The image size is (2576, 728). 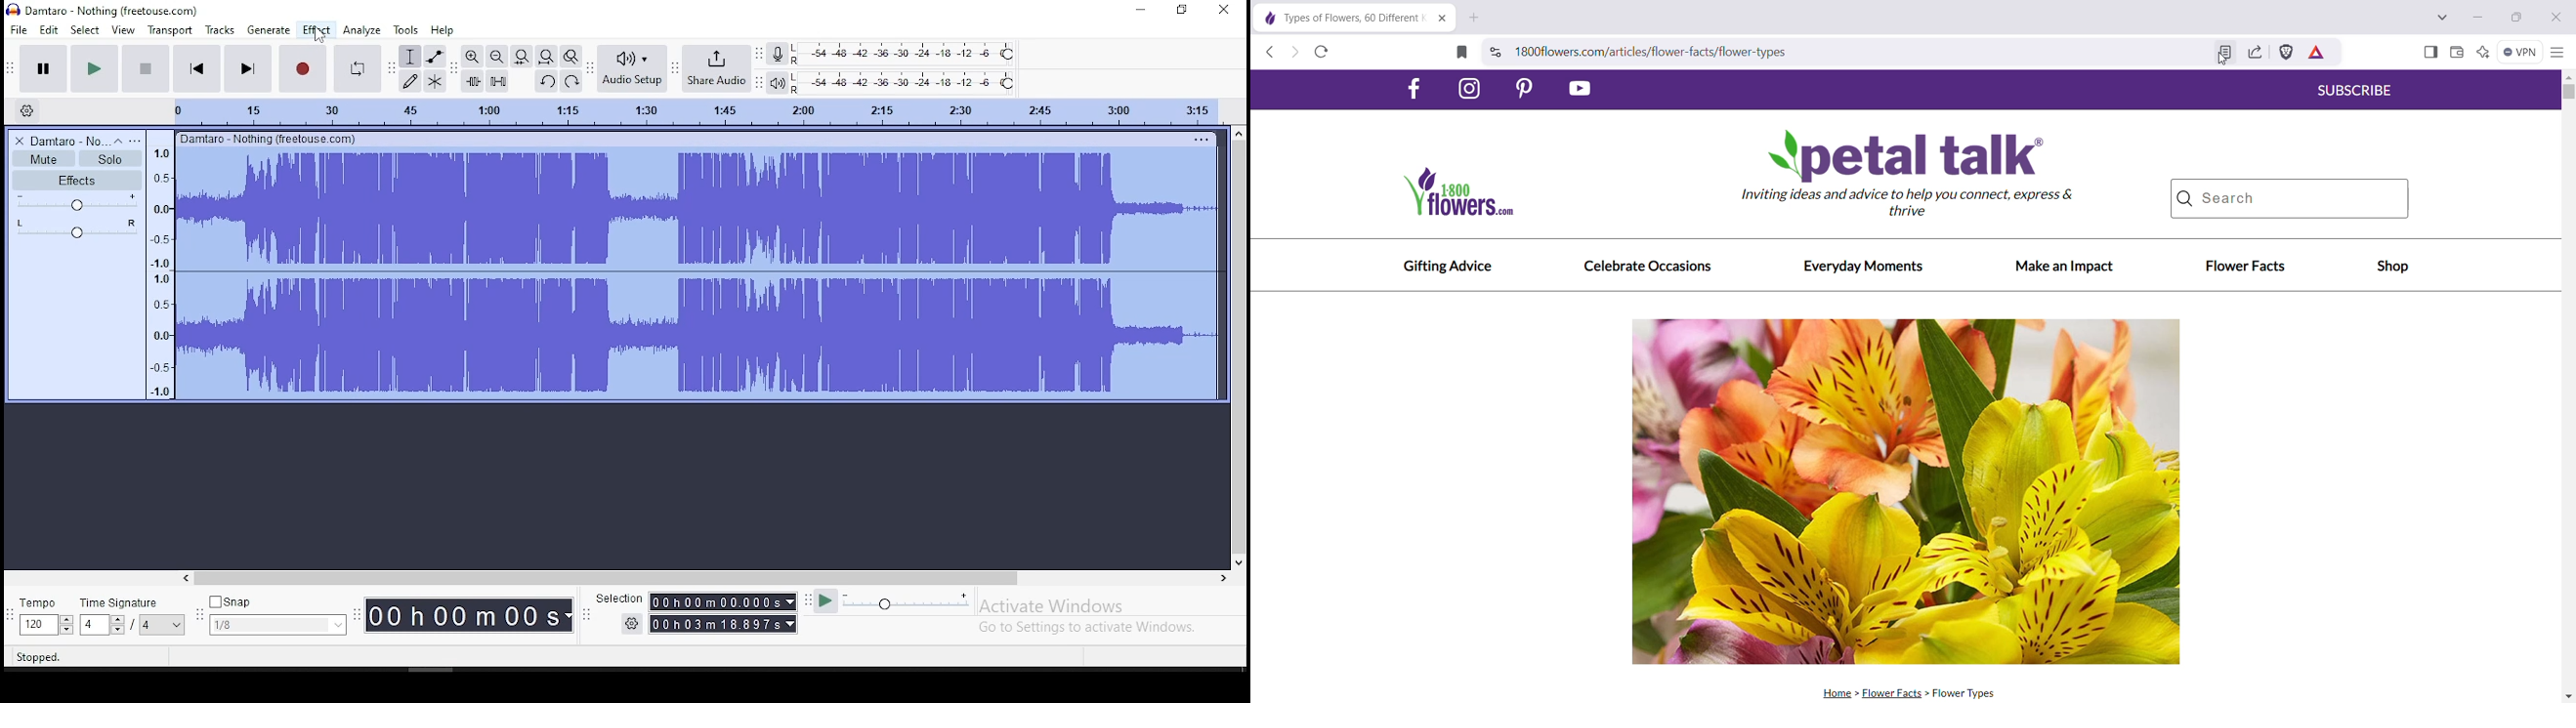 I want to click on Close, so click(x=2554, y=18).